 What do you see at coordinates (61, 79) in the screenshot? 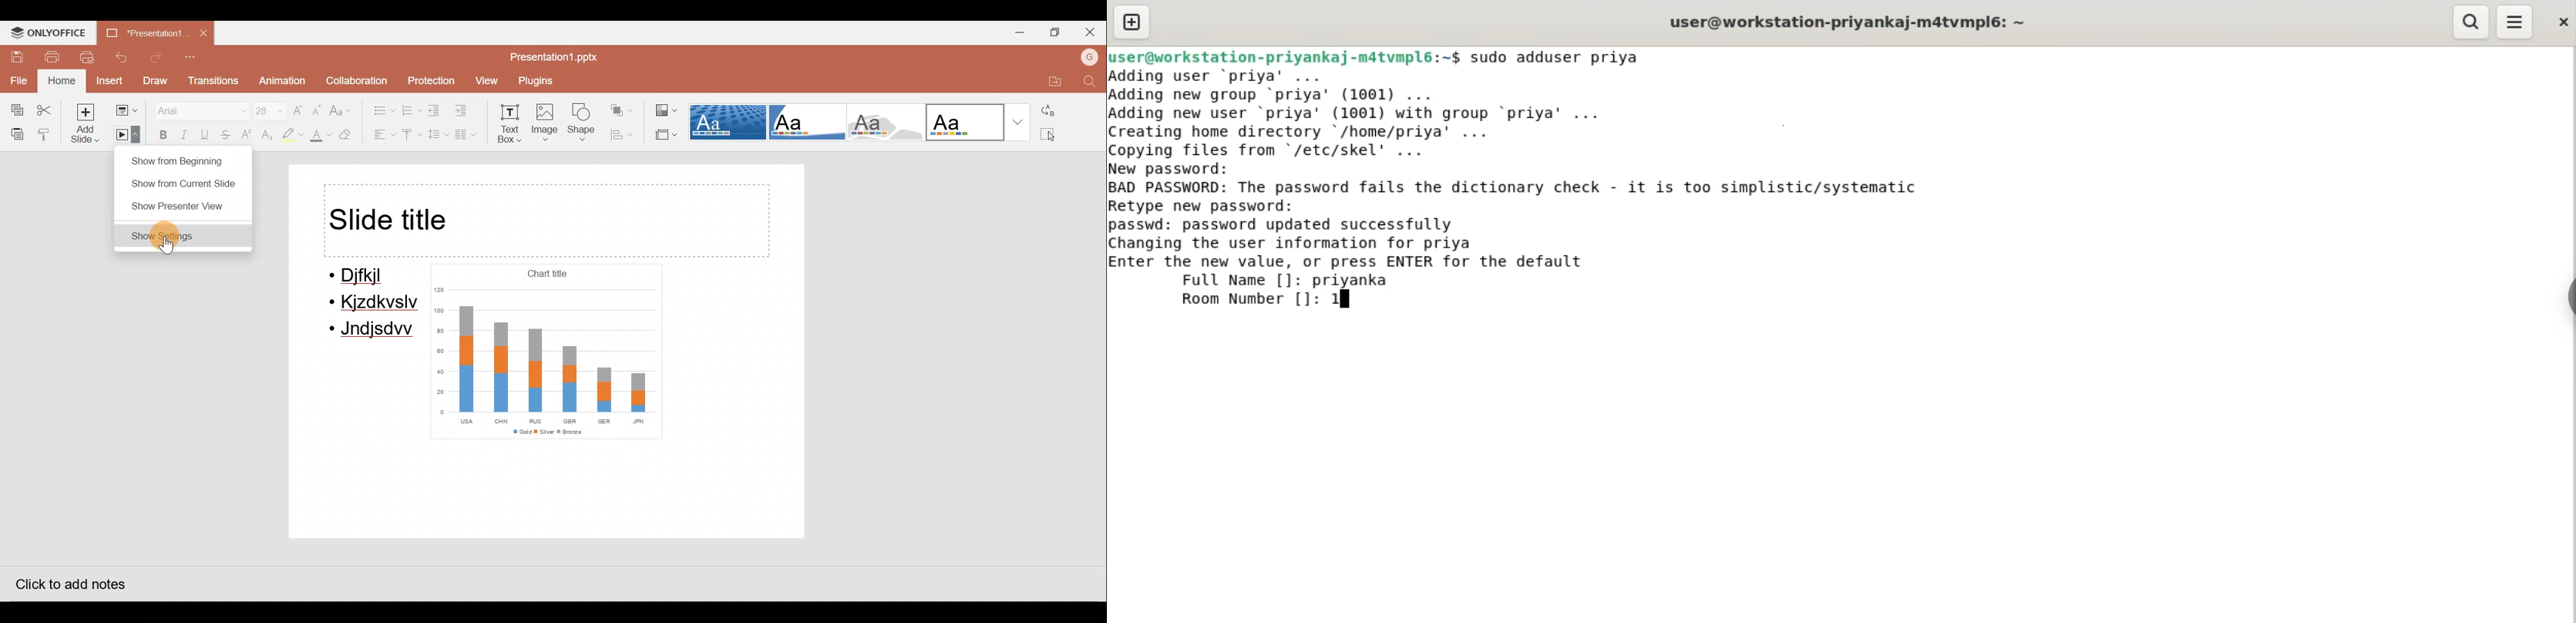
I see `Home` at bounding box center [61, 79].